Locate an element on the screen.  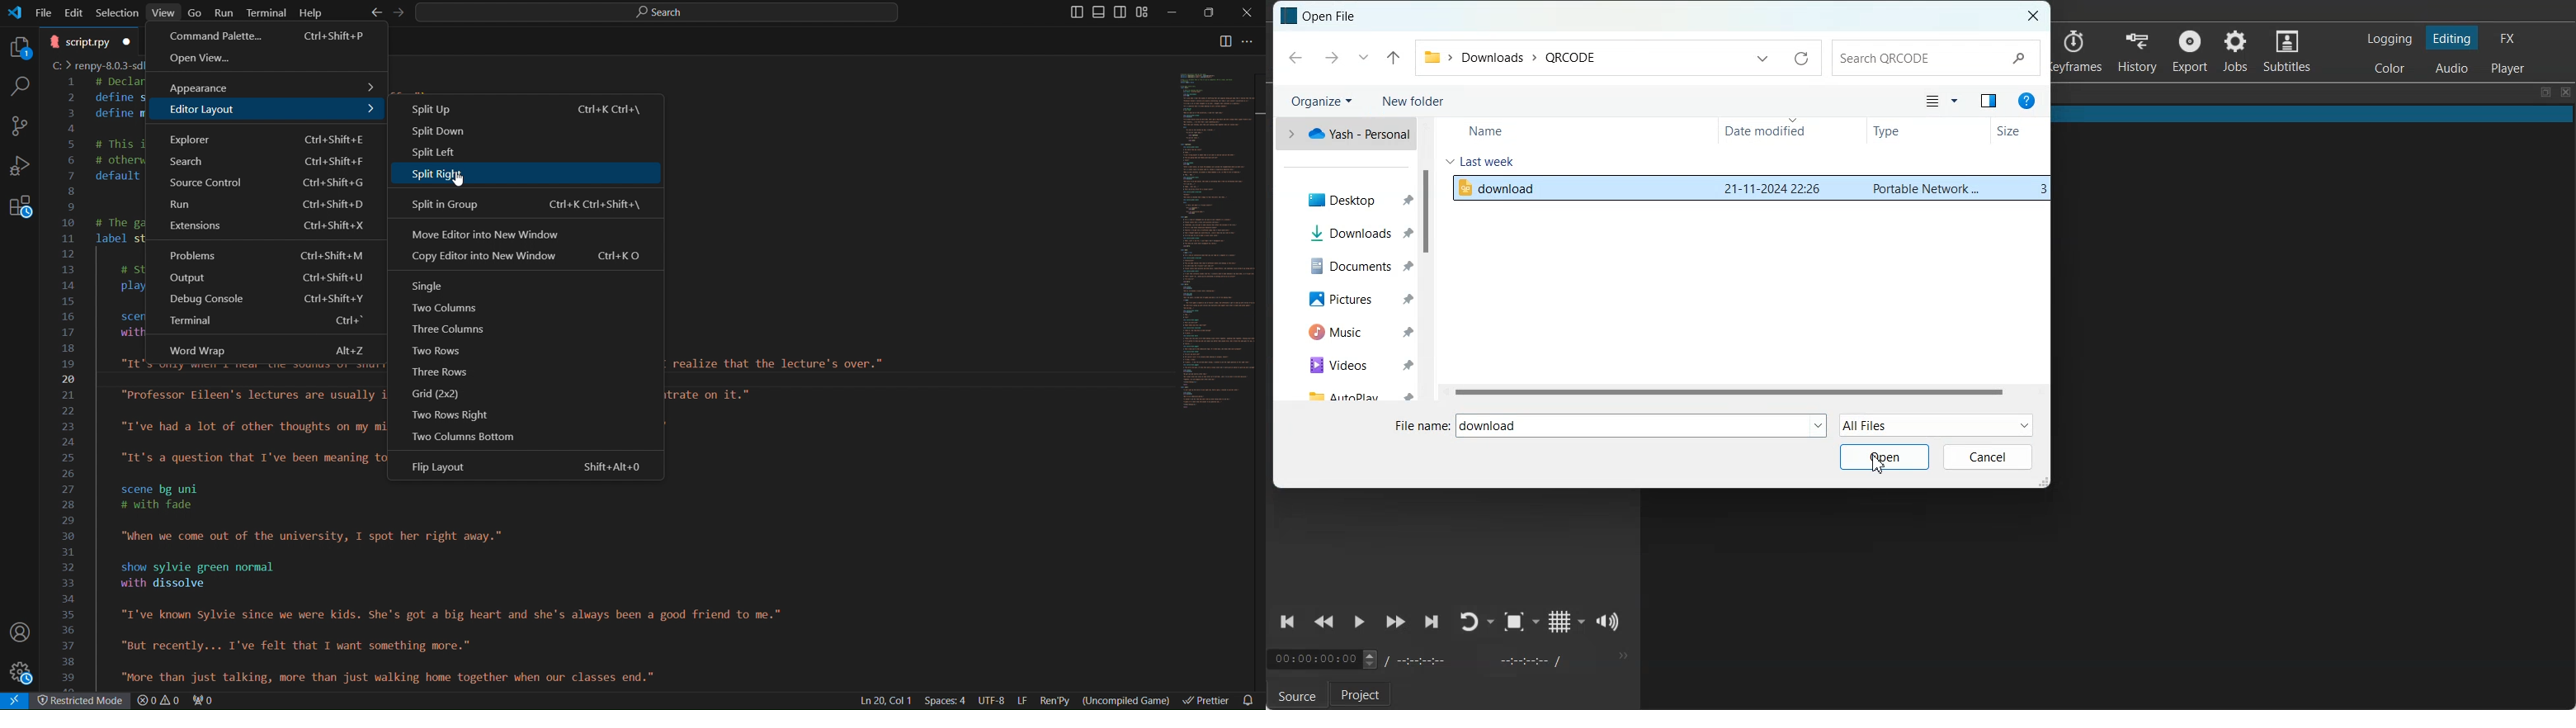
Drop down box is located at coordinates (1536, 622).